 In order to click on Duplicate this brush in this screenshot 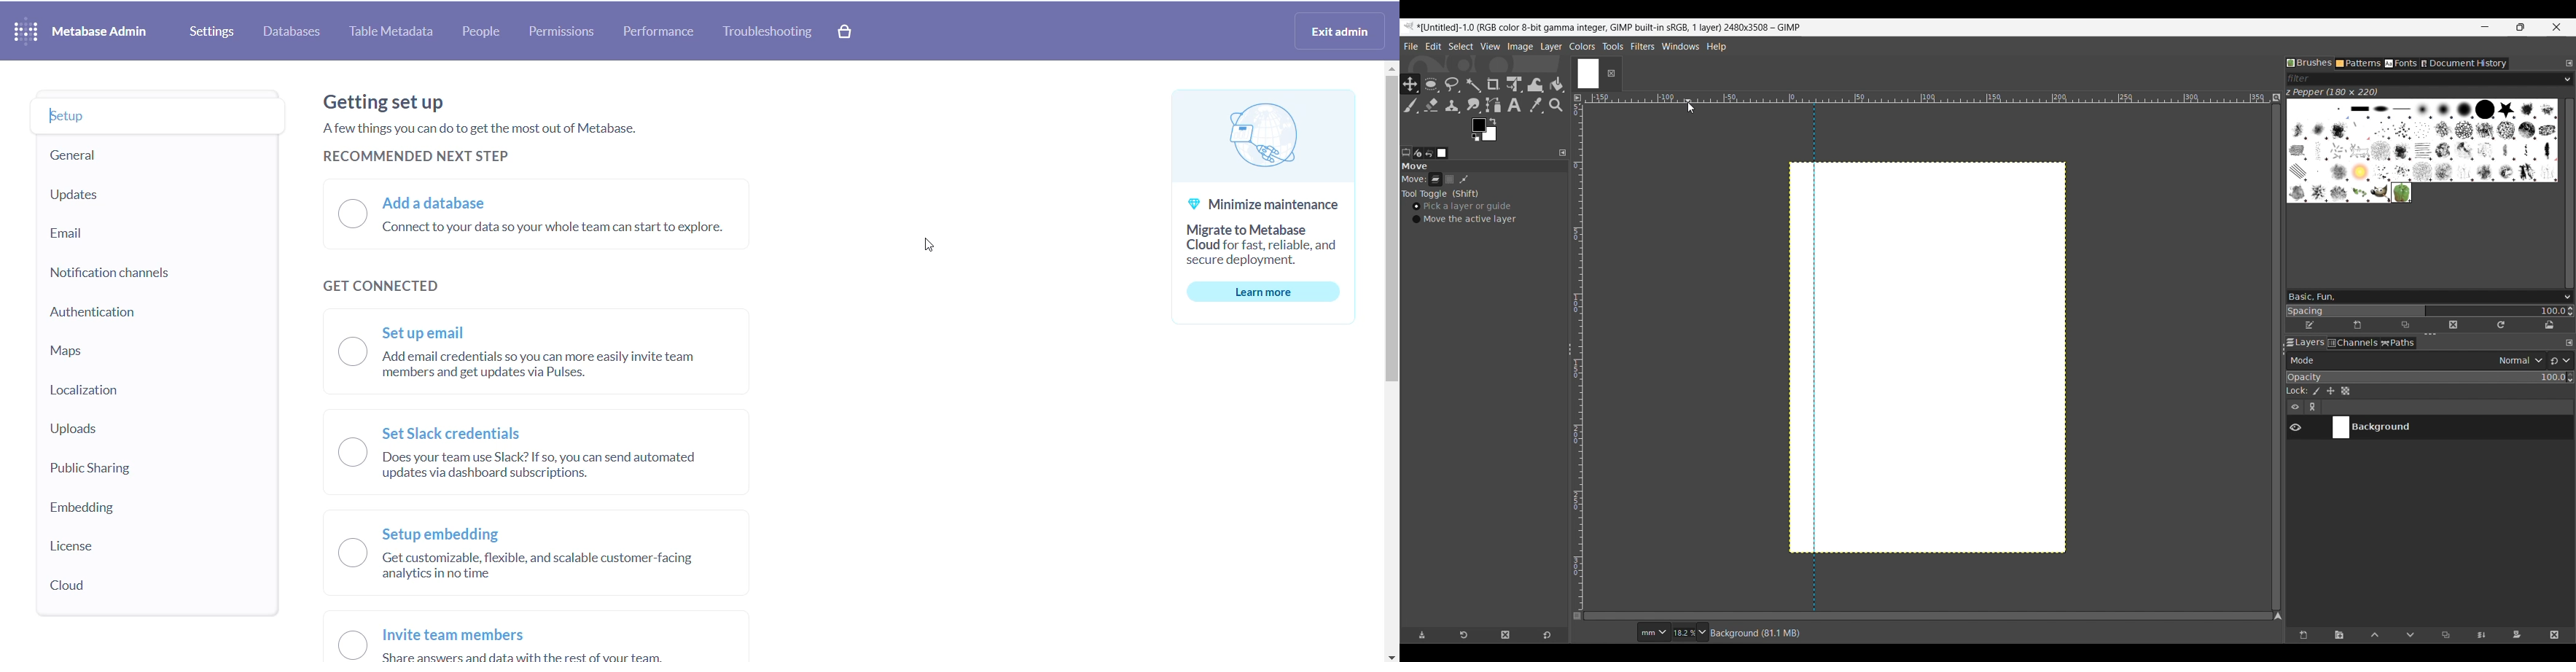, I will do `click(2405, 325)`.